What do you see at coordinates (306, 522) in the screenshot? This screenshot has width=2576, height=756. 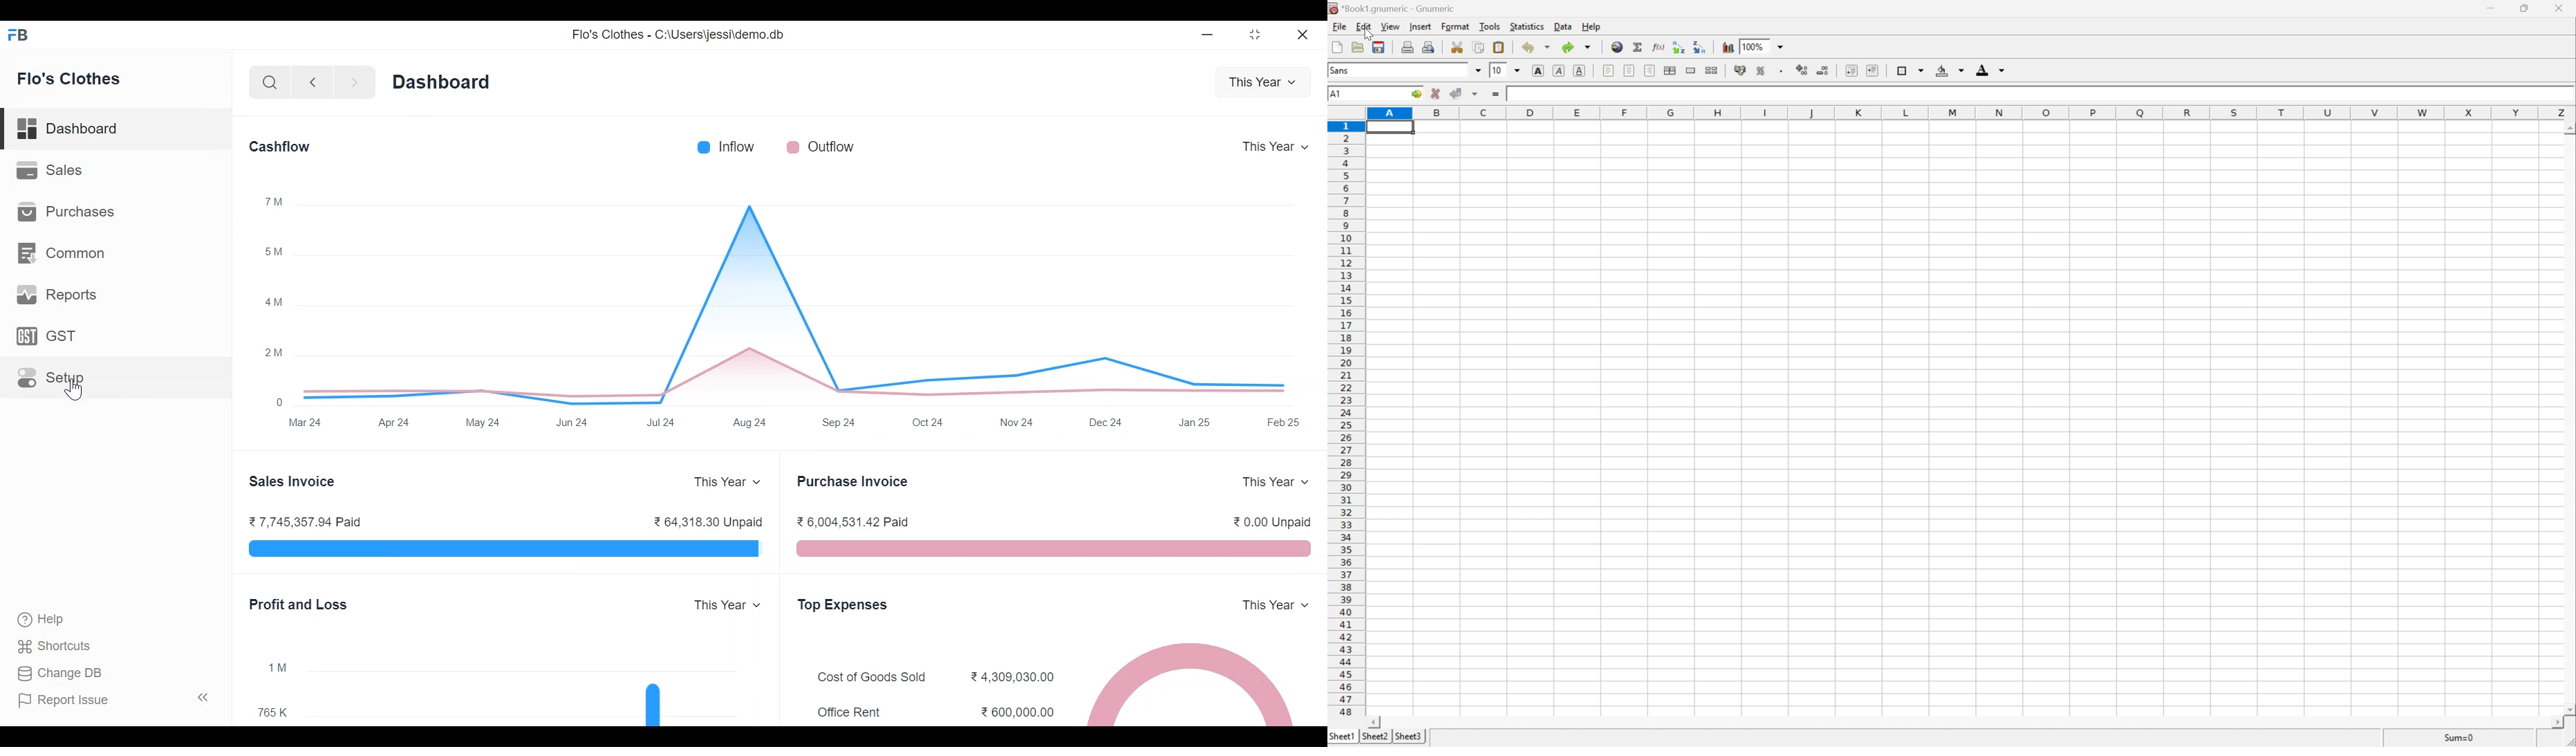 I see `₹ 7,745,357.94 Paid` at bounding box center [306, 522].